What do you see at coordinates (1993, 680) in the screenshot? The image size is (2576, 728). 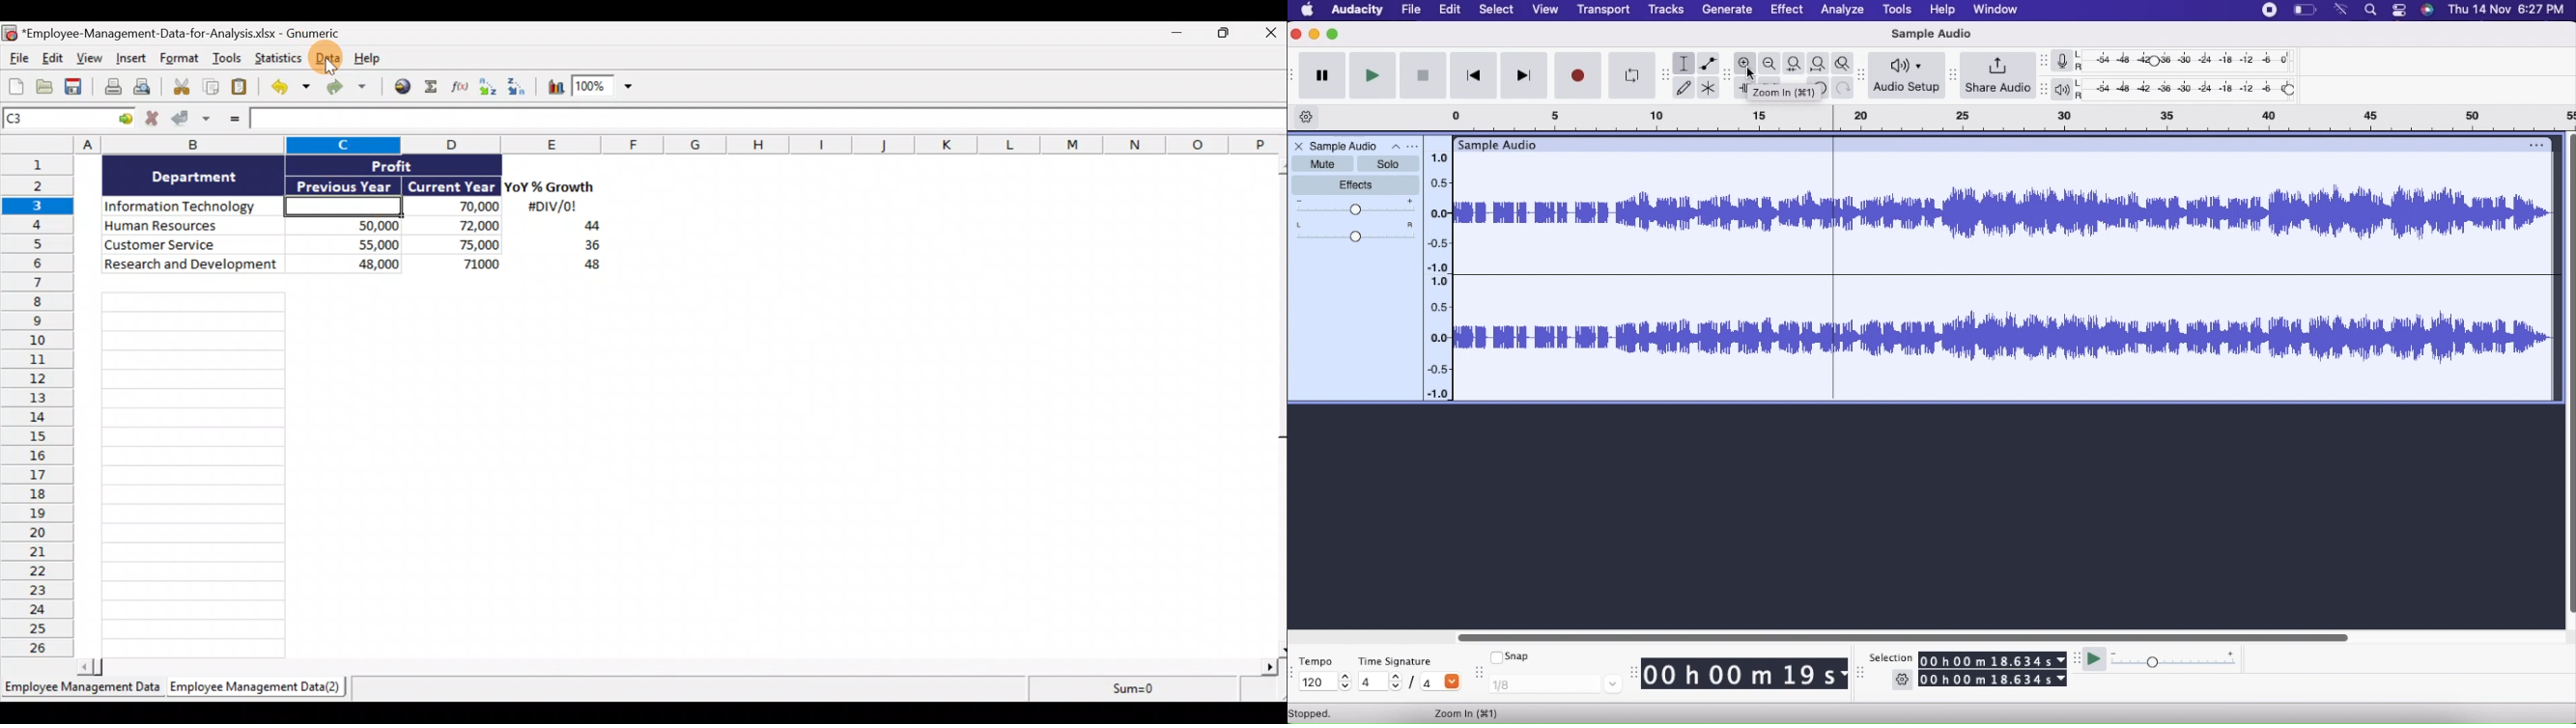 I see `00 h 00 m 18.634 s` at bounding box center [1993, 680].